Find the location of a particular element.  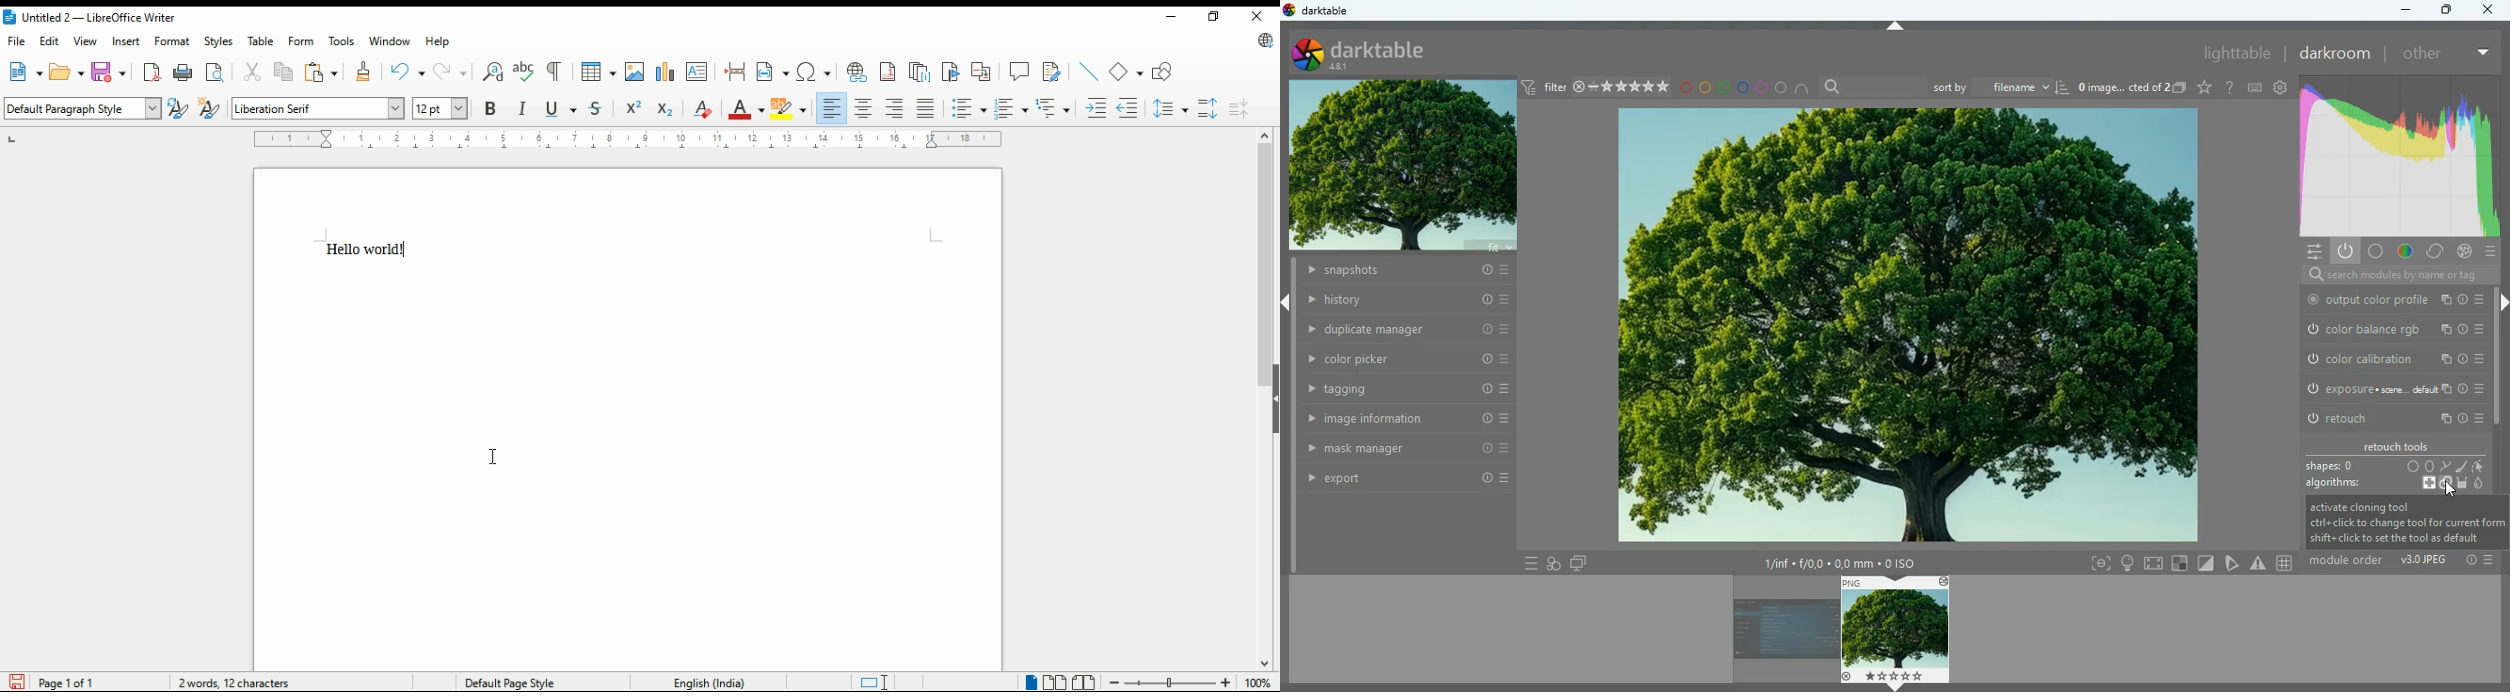

clone formatting is located at coordinates (361, 72).